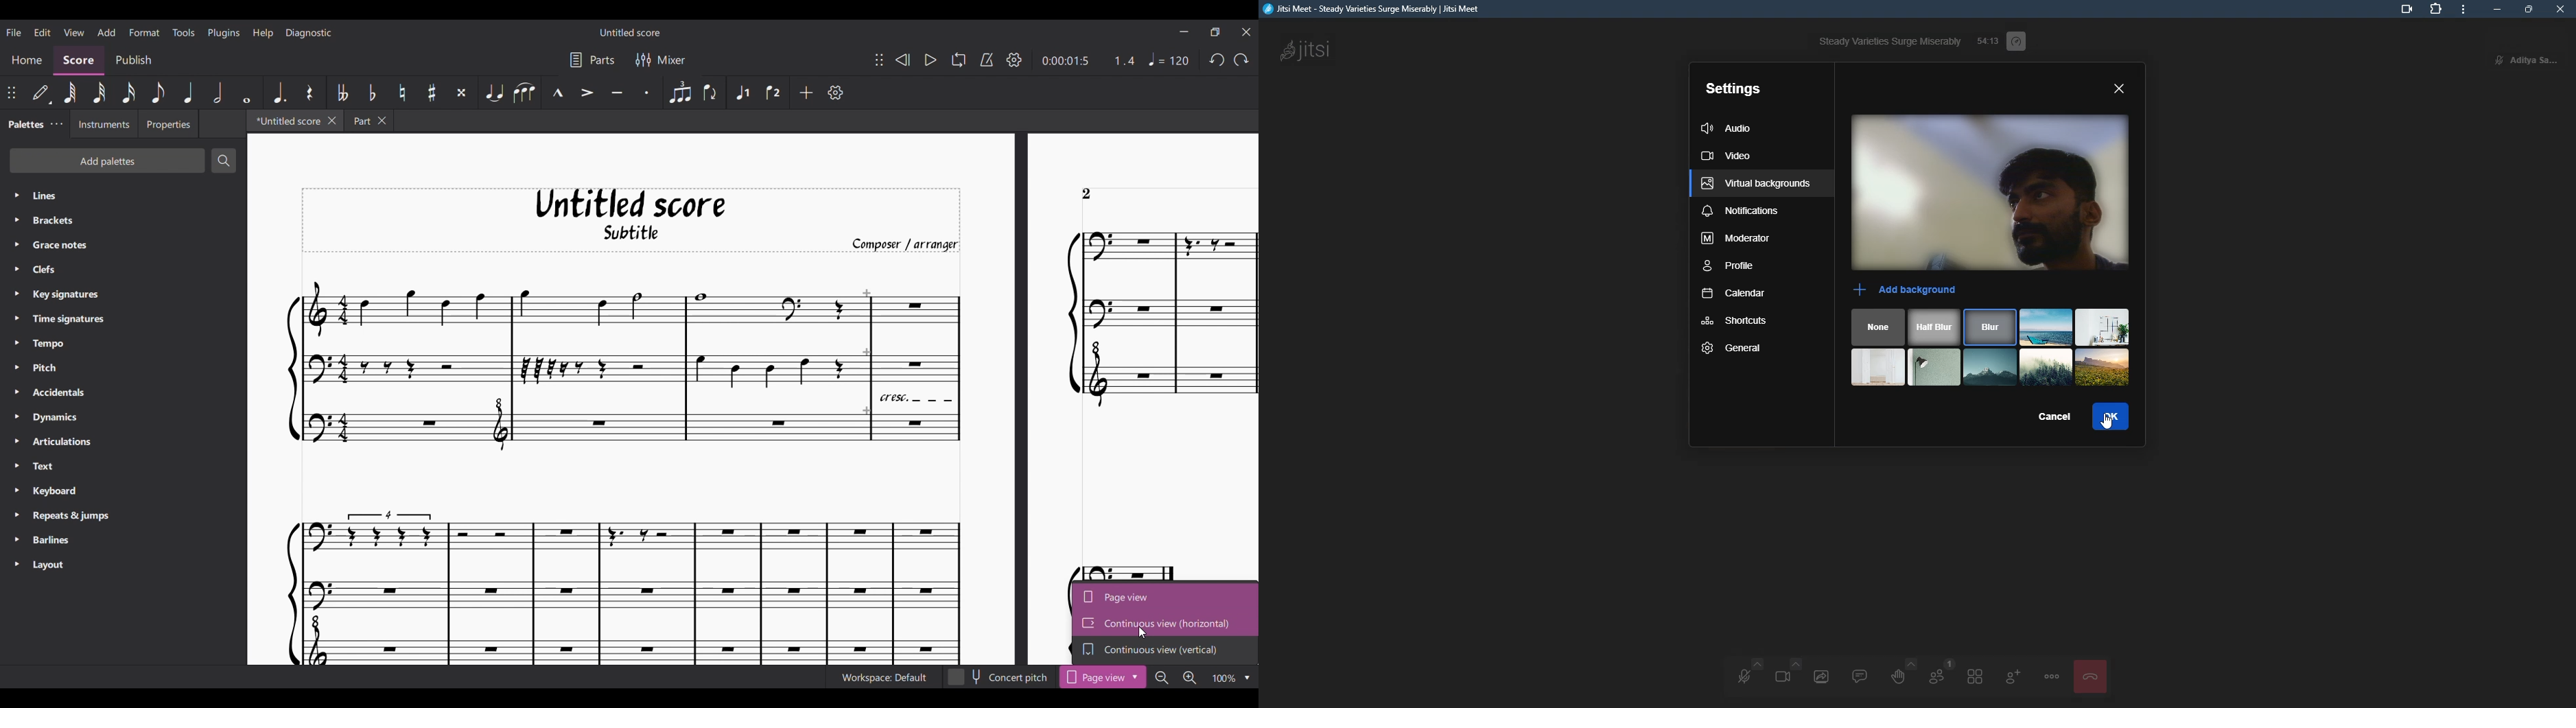 The image size is (2576, 728). What do you see at coordinates (1248, 32) in the screenshot?
I see `Close interface` at bounding box center [1248, 32].